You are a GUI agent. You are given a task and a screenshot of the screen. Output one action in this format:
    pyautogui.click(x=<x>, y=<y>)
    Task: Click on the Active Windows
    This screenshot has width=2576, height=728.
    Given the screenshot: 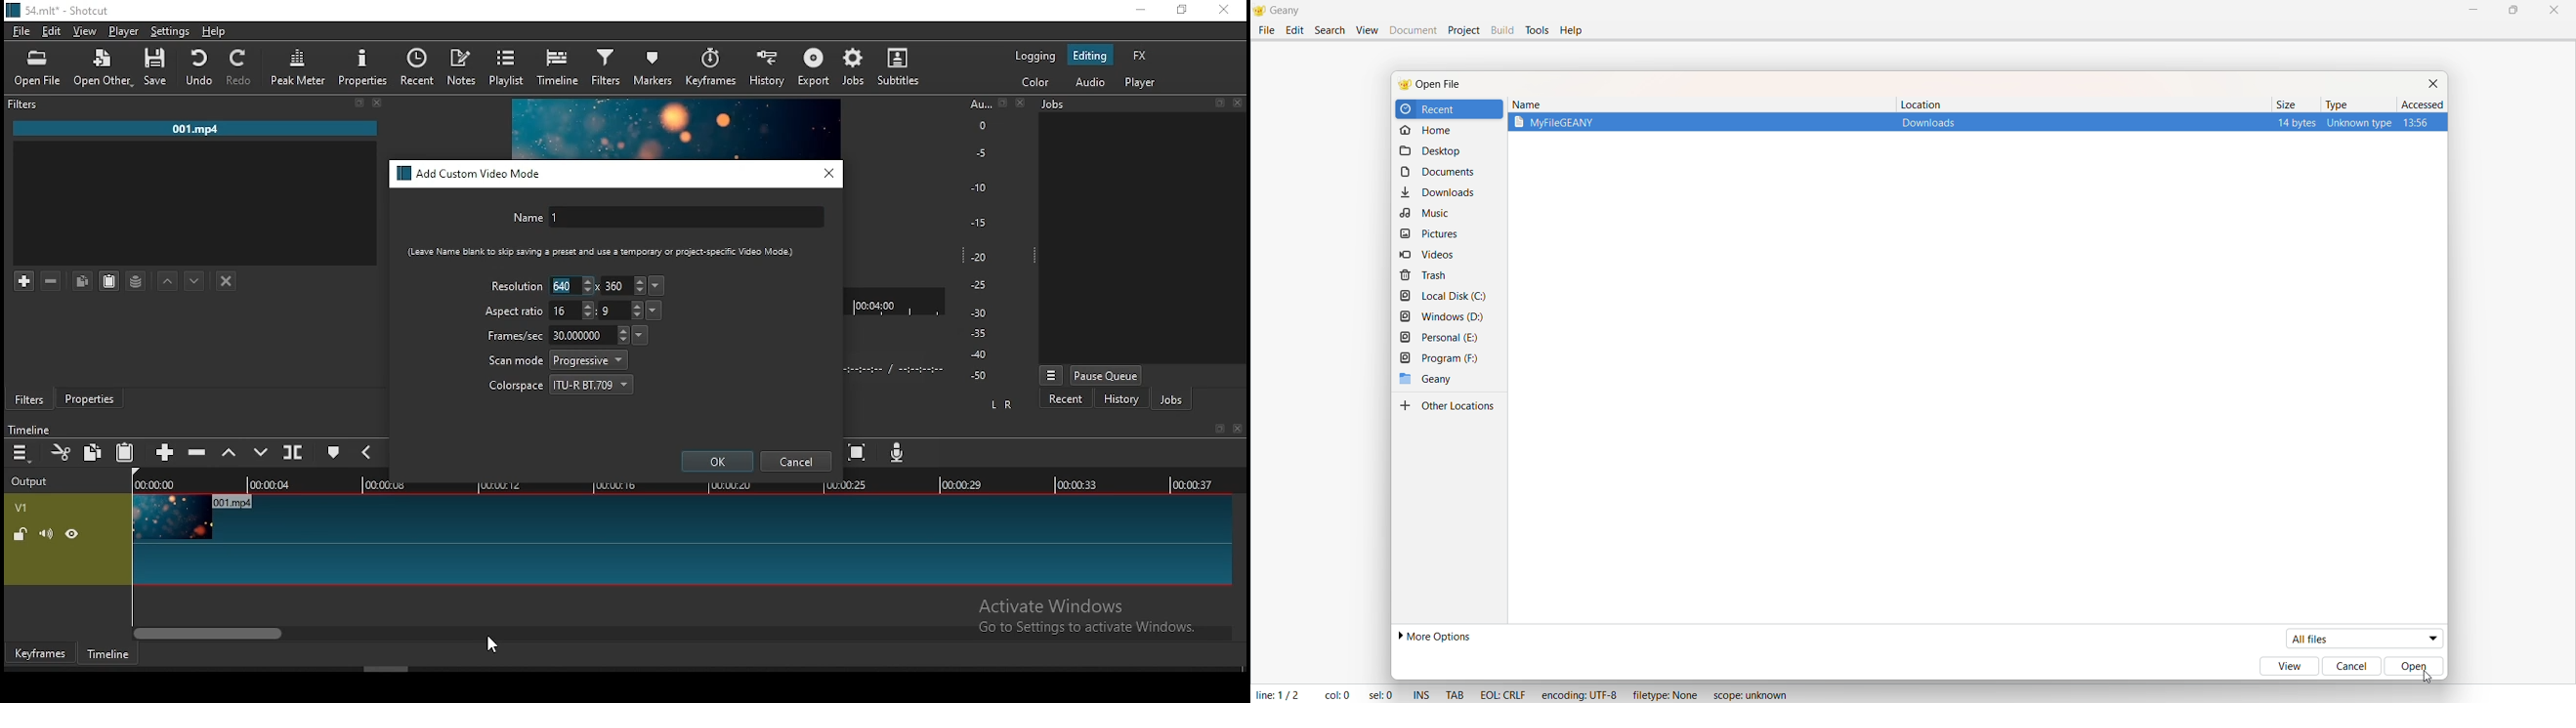 What is the action you would take?
    pyautogui.click(x=1059, y=605)
    